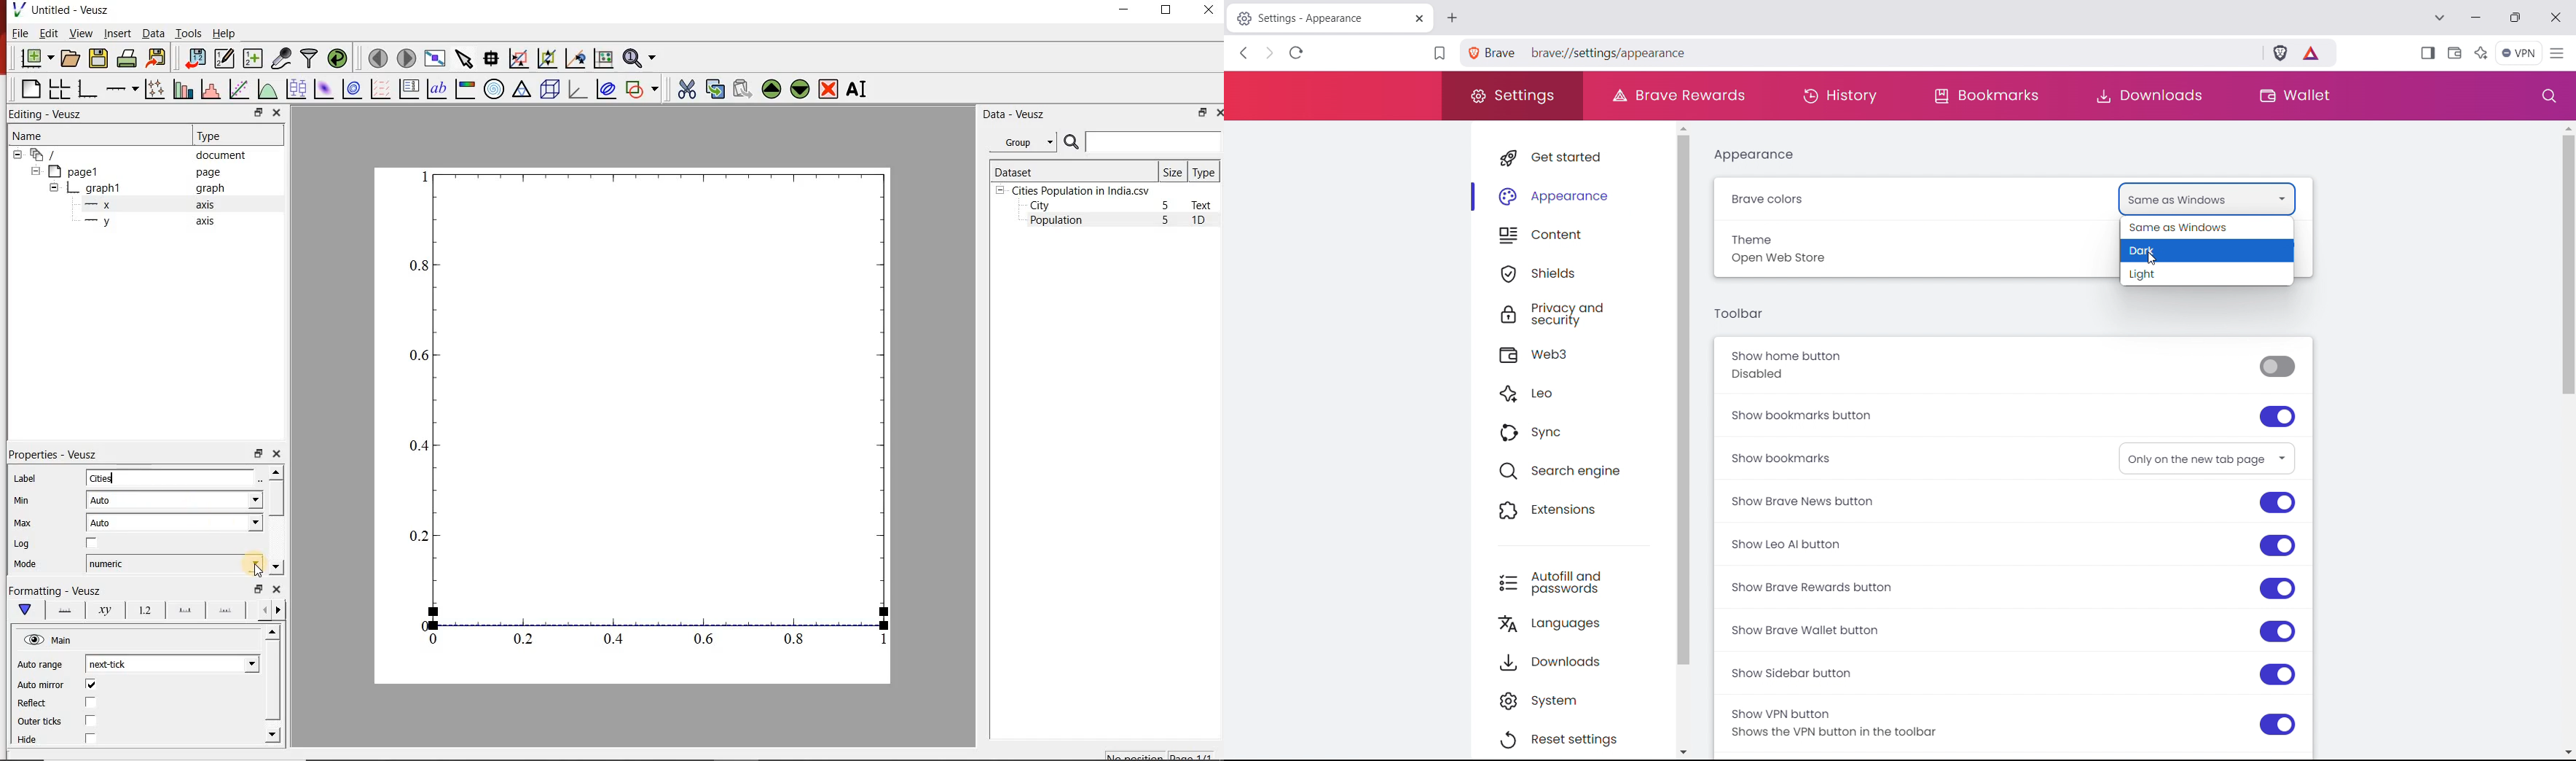 This screenshot has height=784, width=2576. I want to click on read data points on the graph, so click(490, 57).